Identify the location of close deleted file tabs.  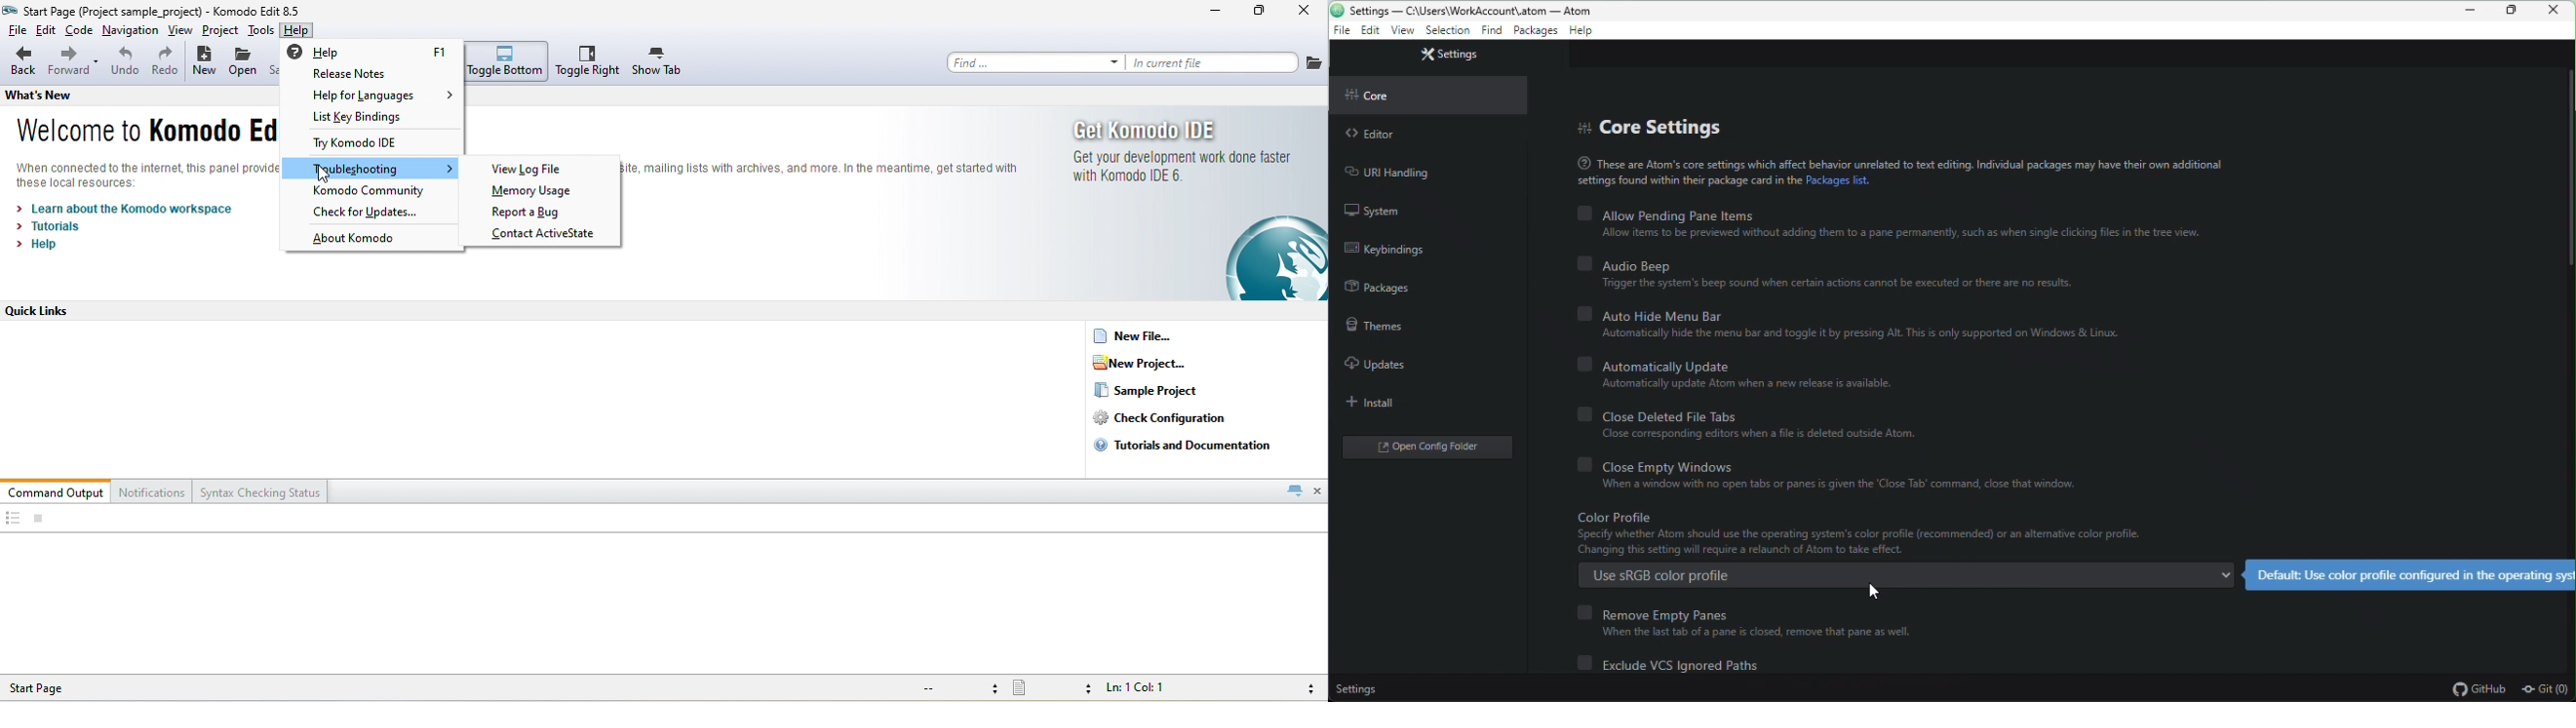
(1772, 427).